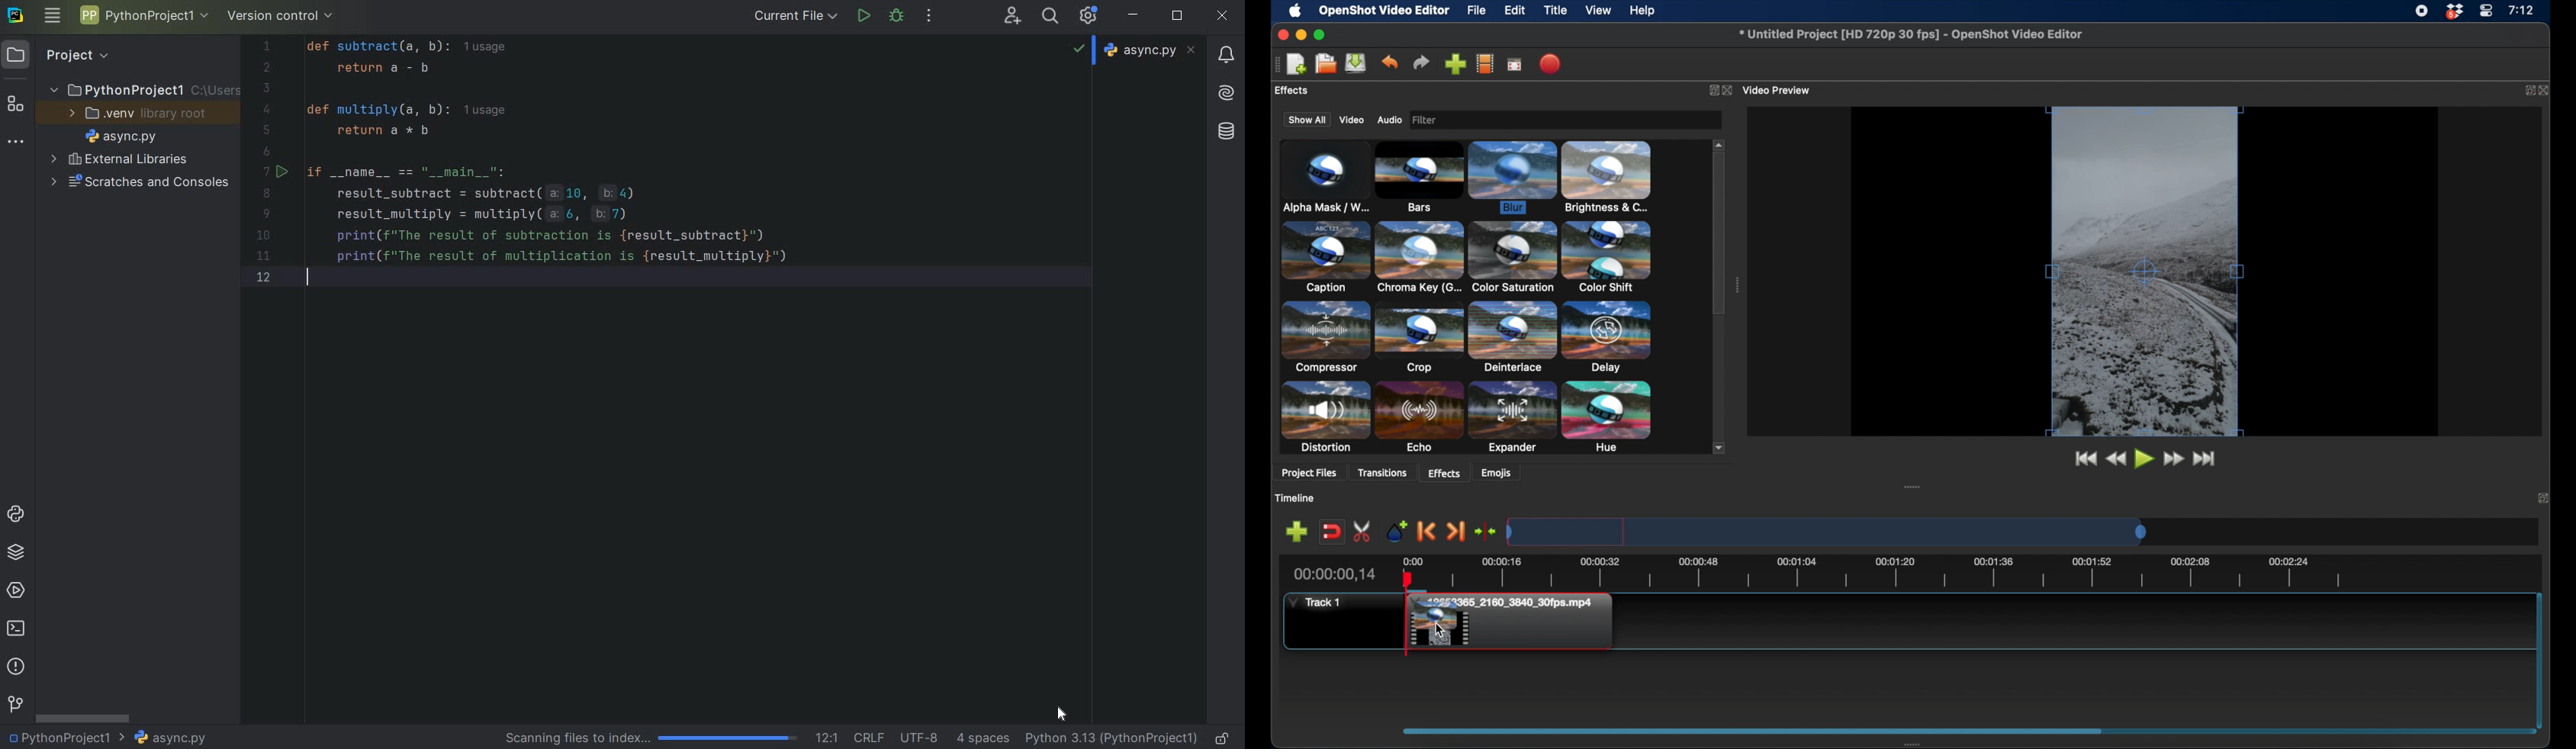  Describe the element at coordinates (2207, 459) in the screenshot. I see `jump to end` at that location.